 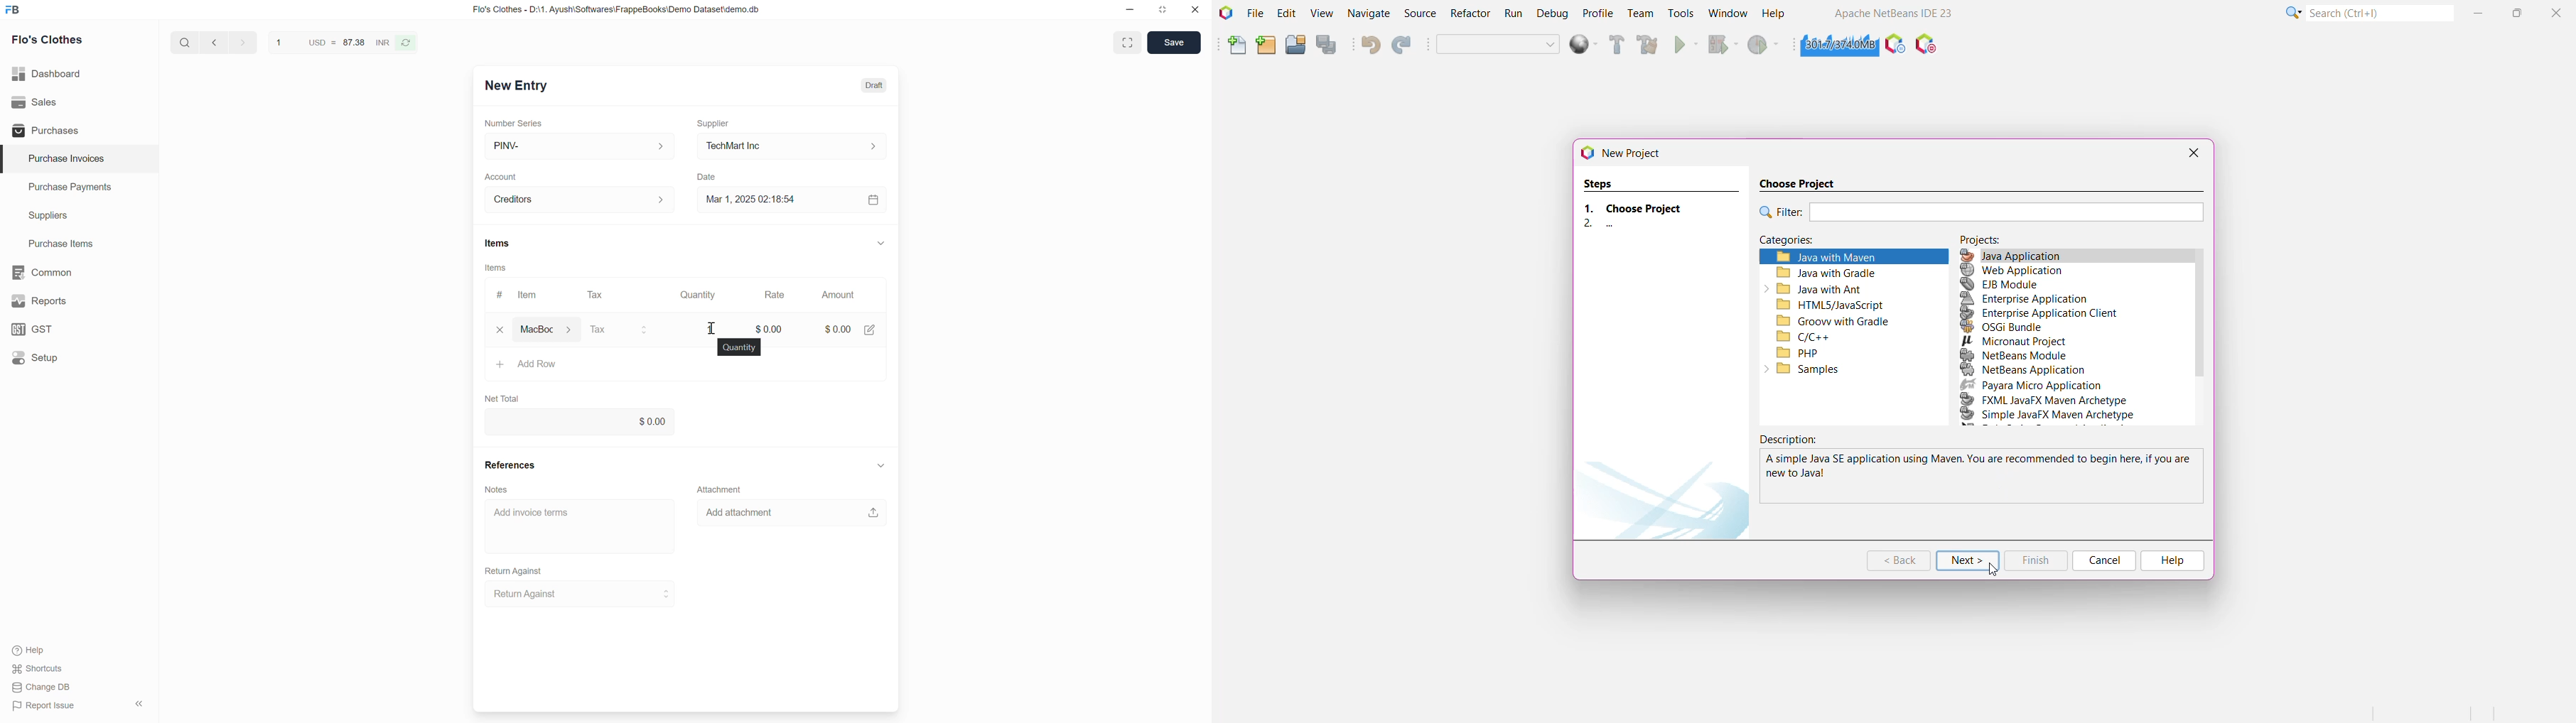 I want to click on 1 USD = 87.38 INR, so click(x=331, y=42).